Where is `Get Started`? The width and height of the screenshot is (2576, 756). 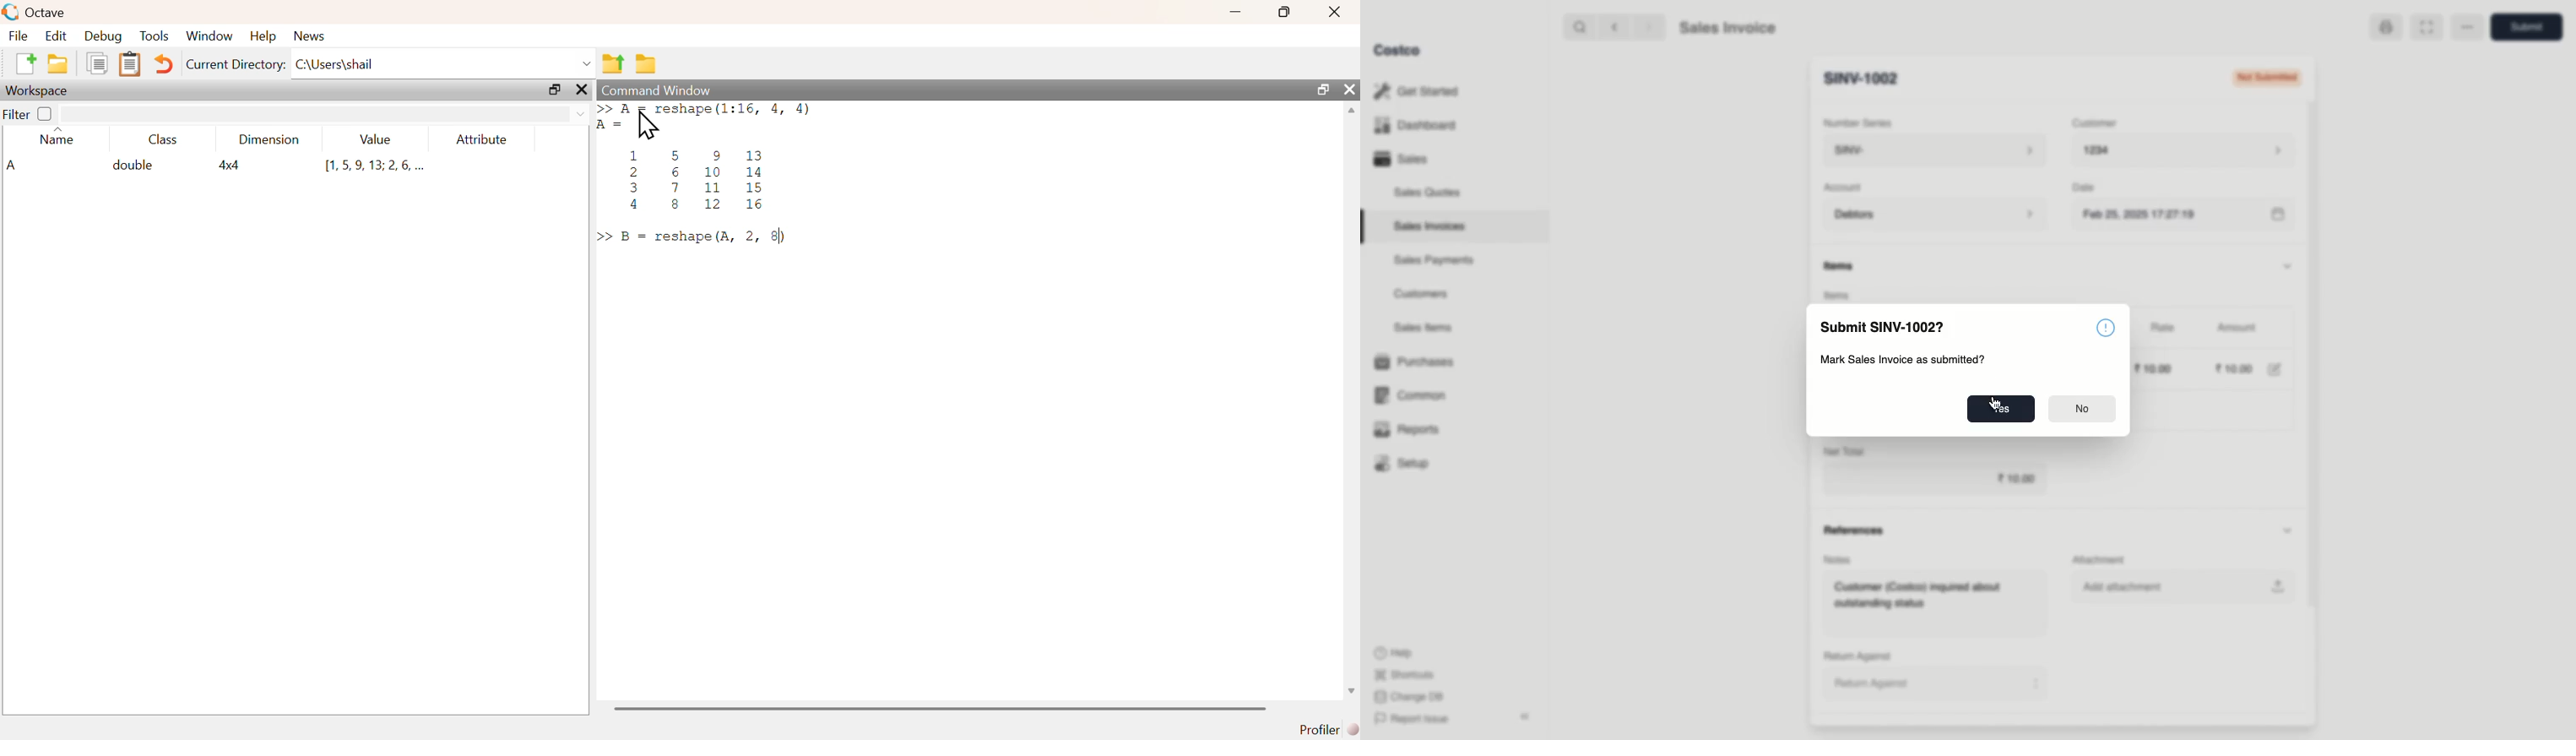 Get Started is located at coordinates (1423, 90).